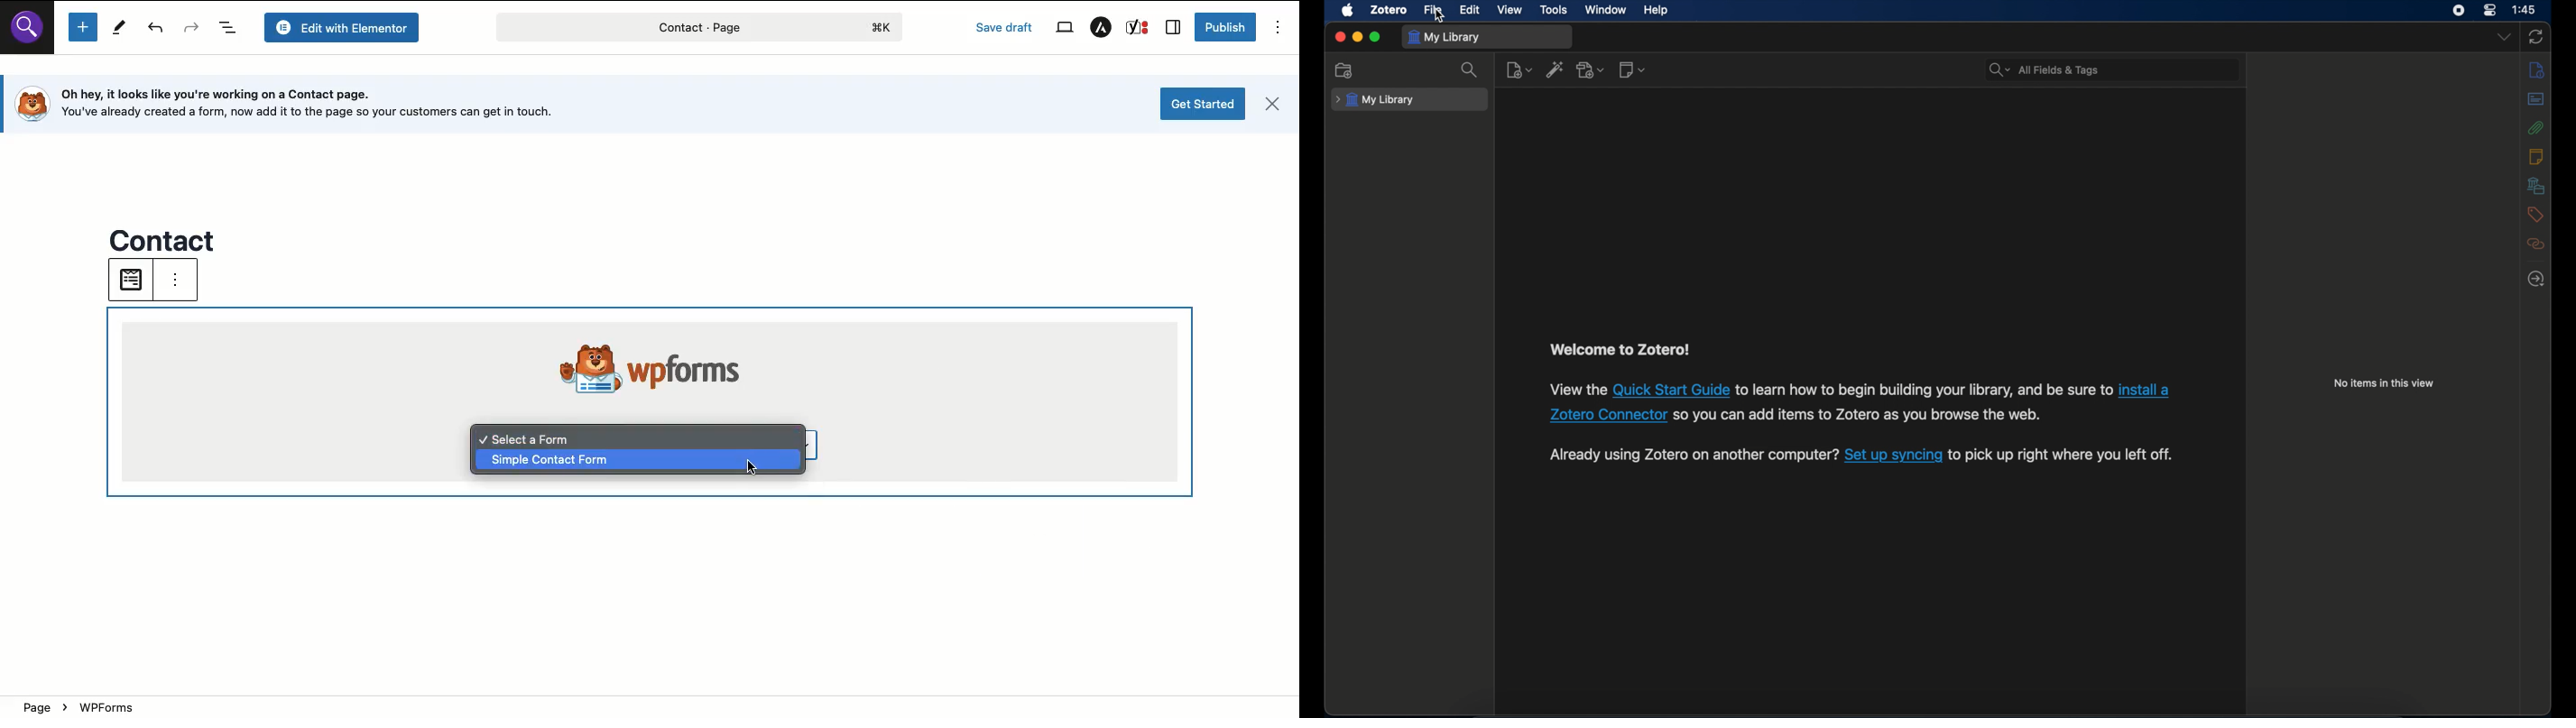 Image resolution: width=2576 pixels, height=728 pixels. I want to click on Sidebar, so click(1174, 28).